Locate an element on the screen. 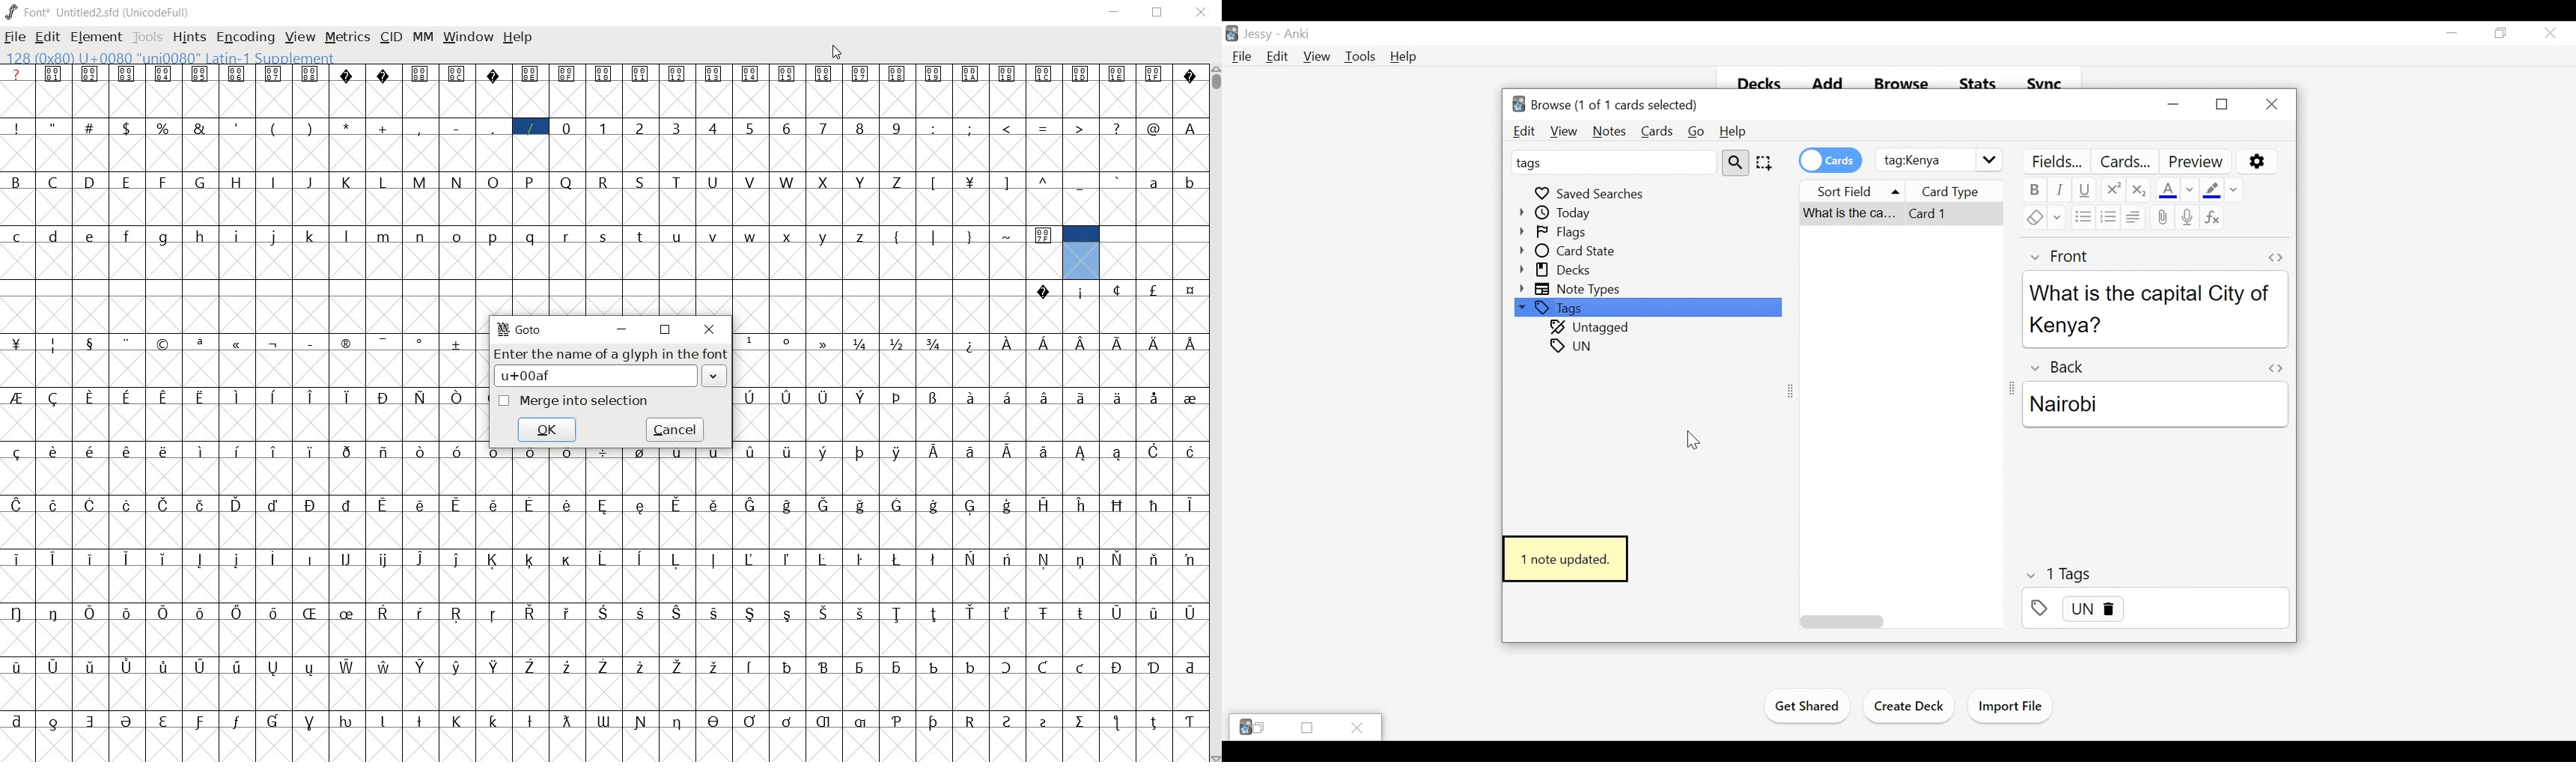 Image resolution: width=2576 pixels, height=784 pixels. Symbol is located at coordinates (239, 666).